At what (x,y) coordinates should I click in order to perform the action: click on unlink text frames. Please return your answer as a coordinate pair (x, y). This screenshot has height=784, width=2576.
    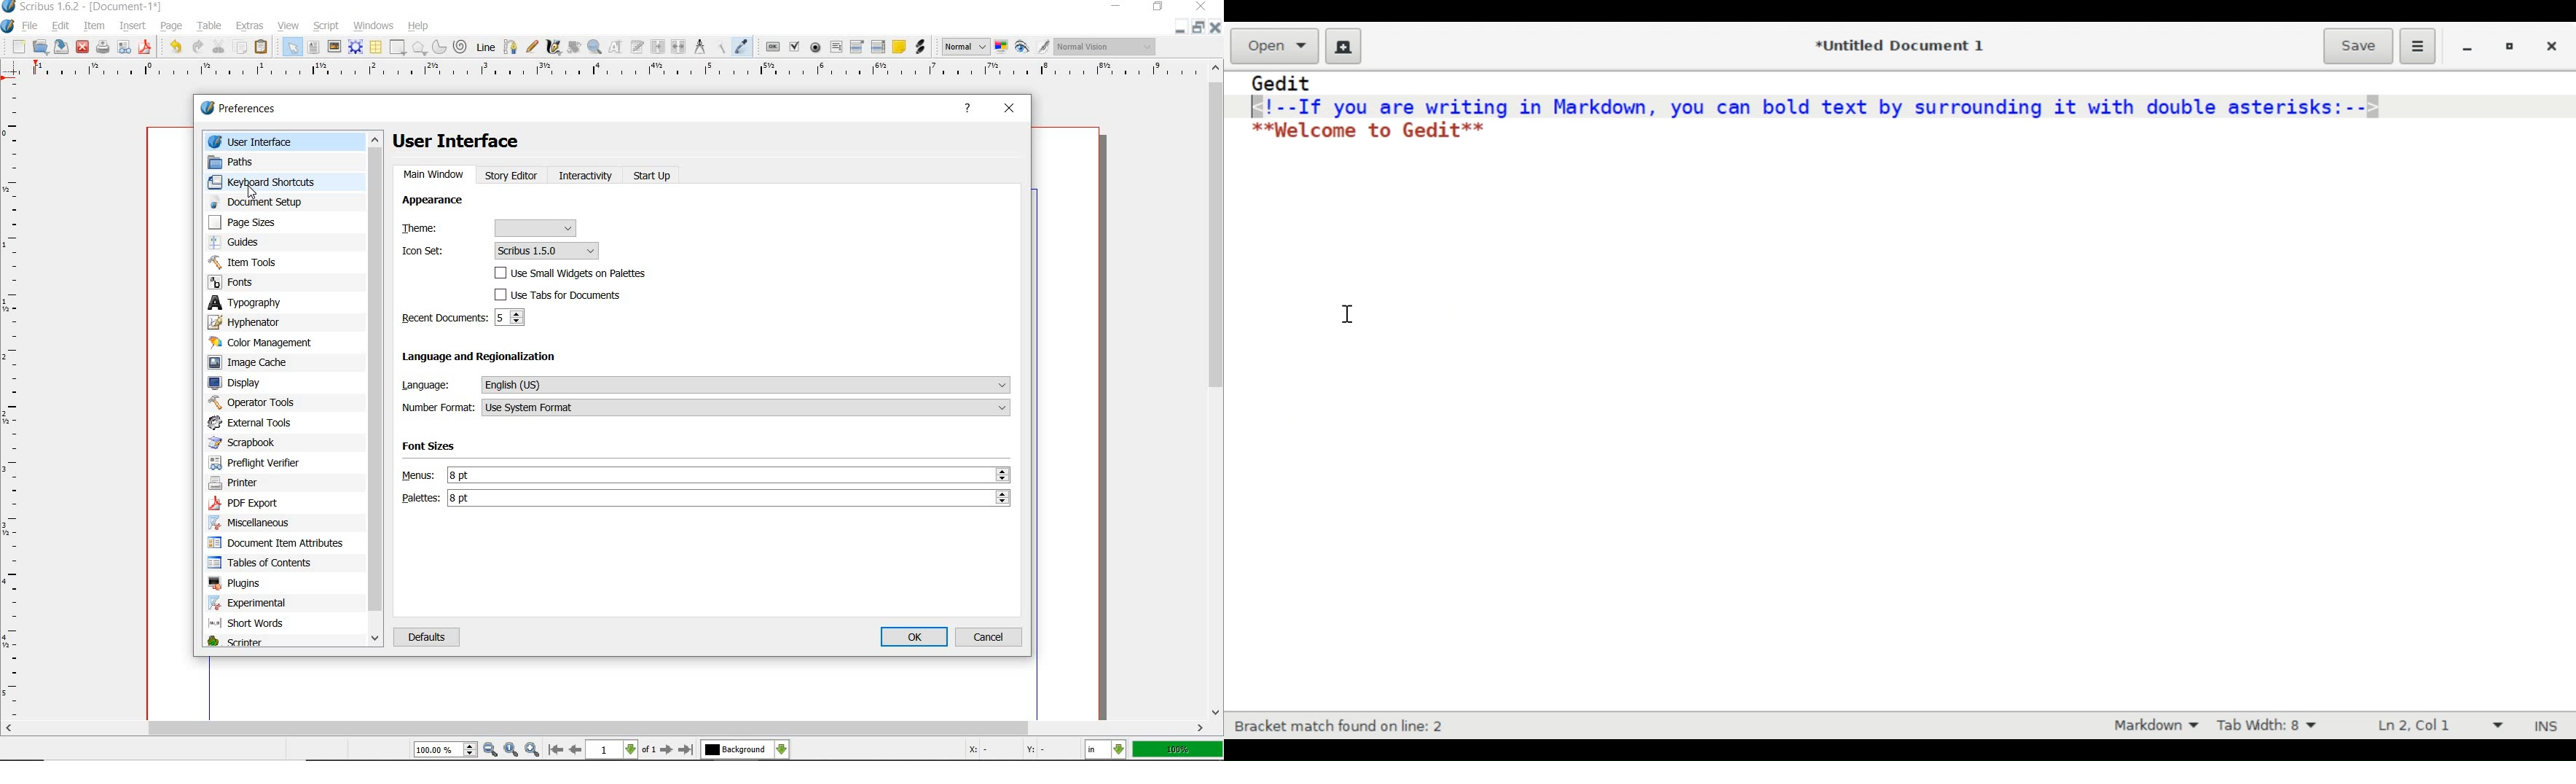
    Looking at the image, I should click on (678, 47).